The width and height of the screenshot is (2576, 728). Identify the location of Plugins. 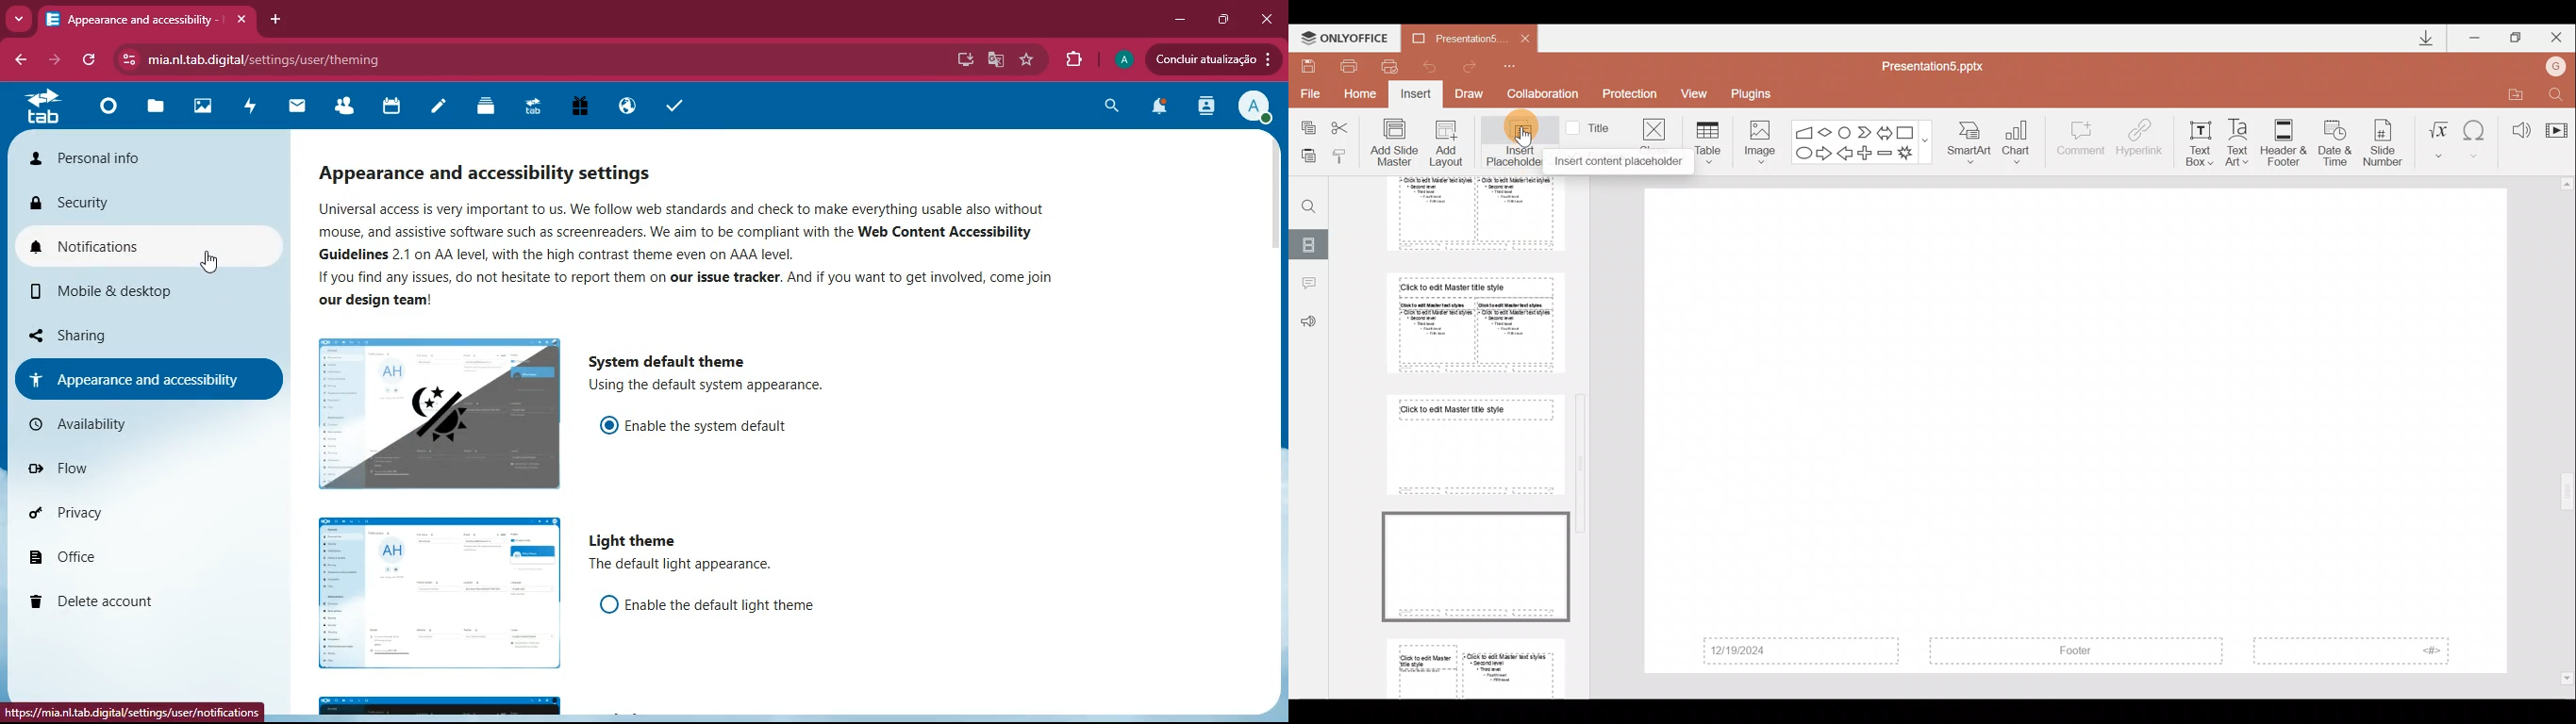
(1756, 92).